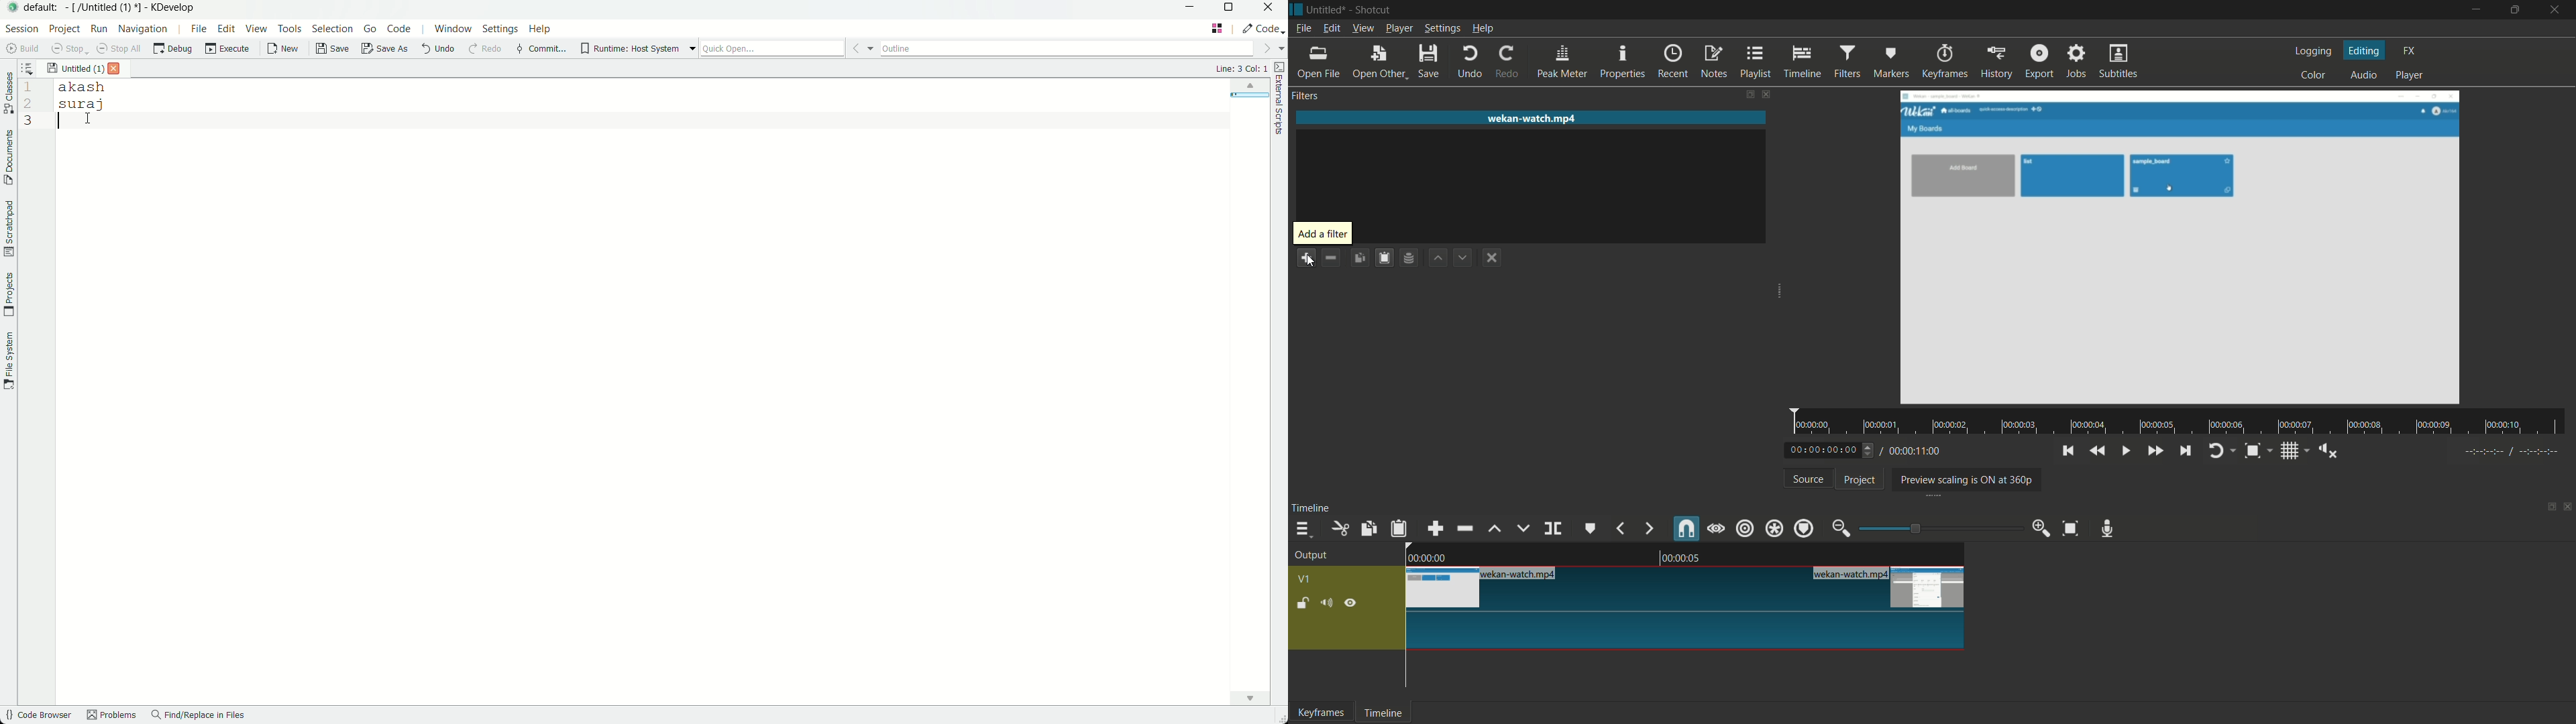 The image size is (2576, 728). What do you see at coordinates (1189, 9) in the screenshot?
I see `minimize` at bounding box center [1189, 9].